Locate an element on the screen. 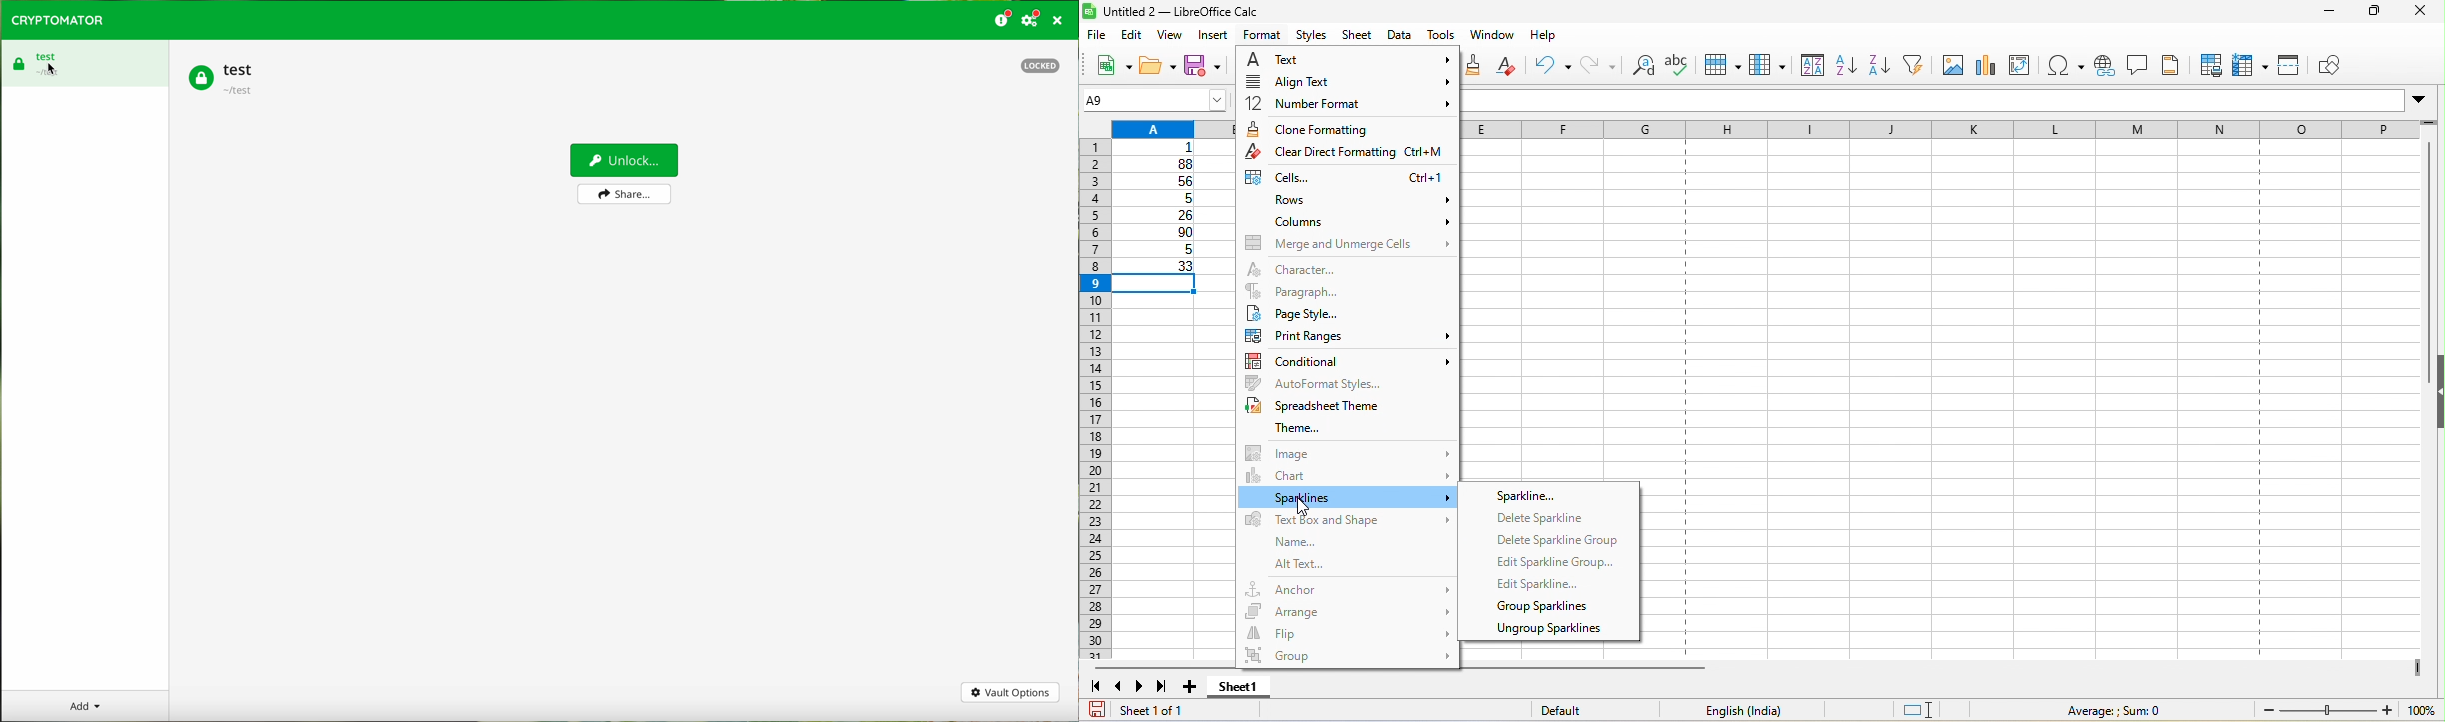 The width and height of the screenshot is (2464, 728). sheet 1 is located at coordinates (1255, 689).